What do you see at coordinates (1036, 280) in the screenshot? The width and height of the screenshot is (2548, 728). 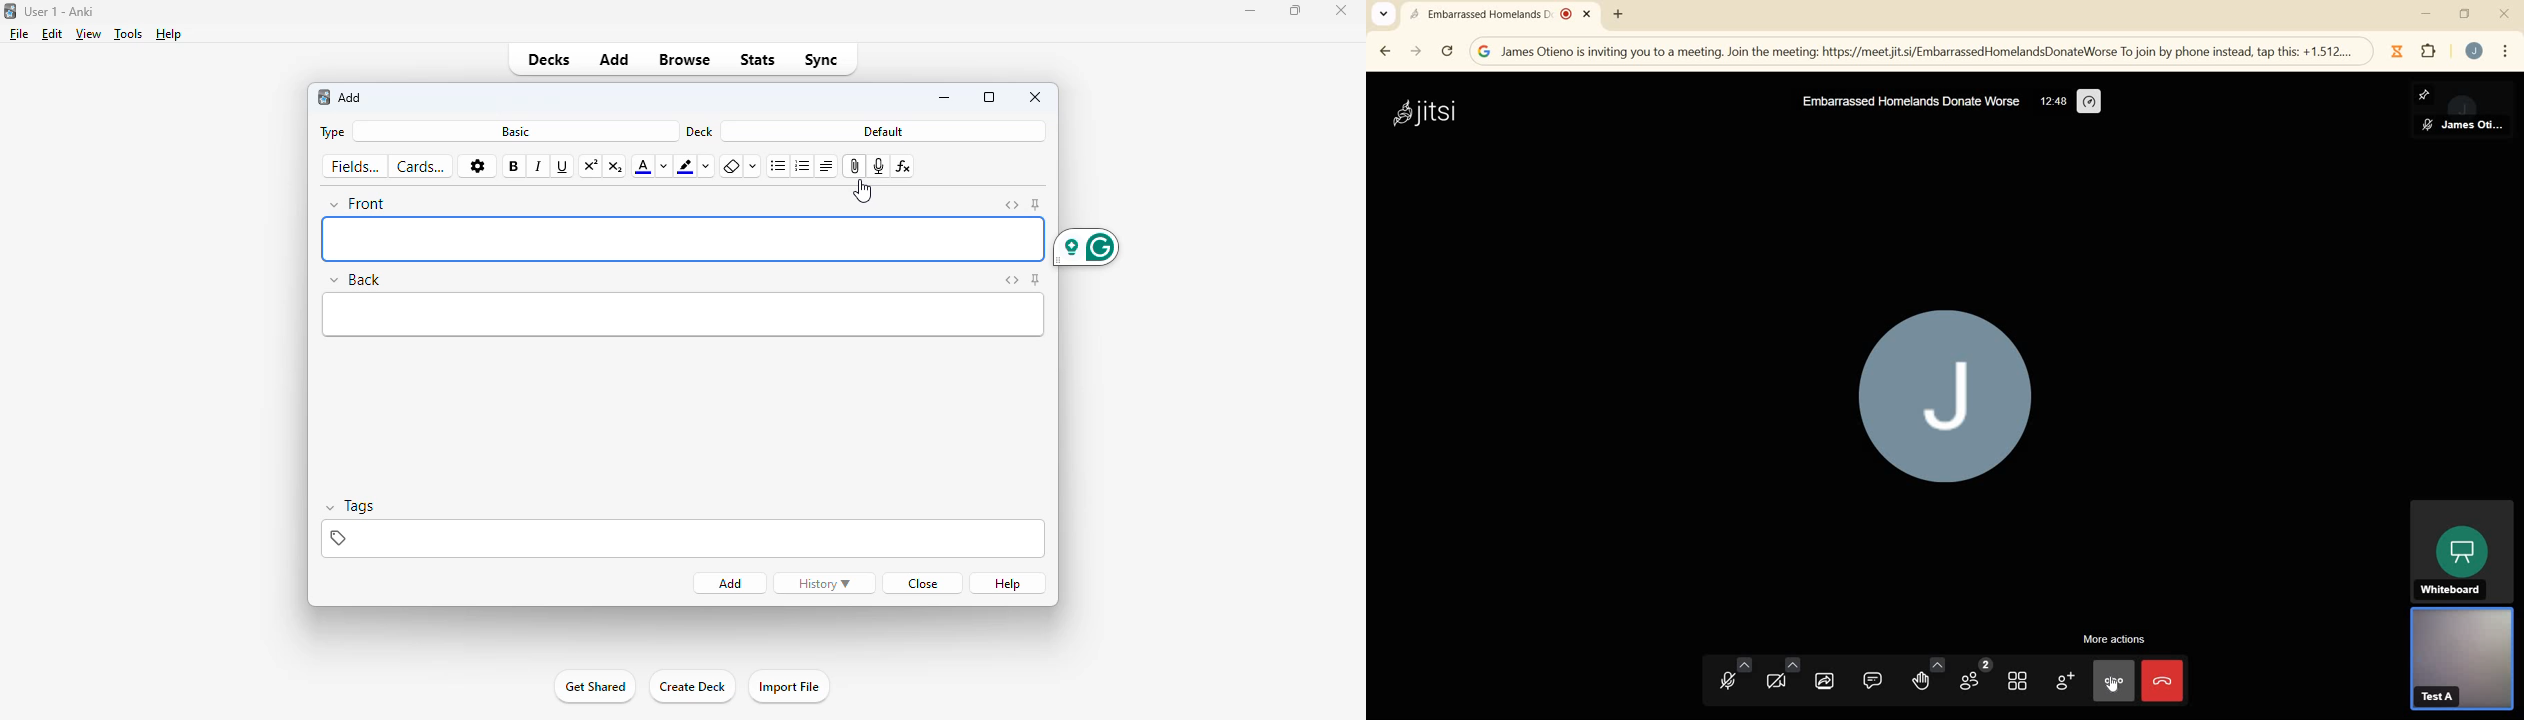 I see `toggle sticky` at bounding box center [1036, 280].